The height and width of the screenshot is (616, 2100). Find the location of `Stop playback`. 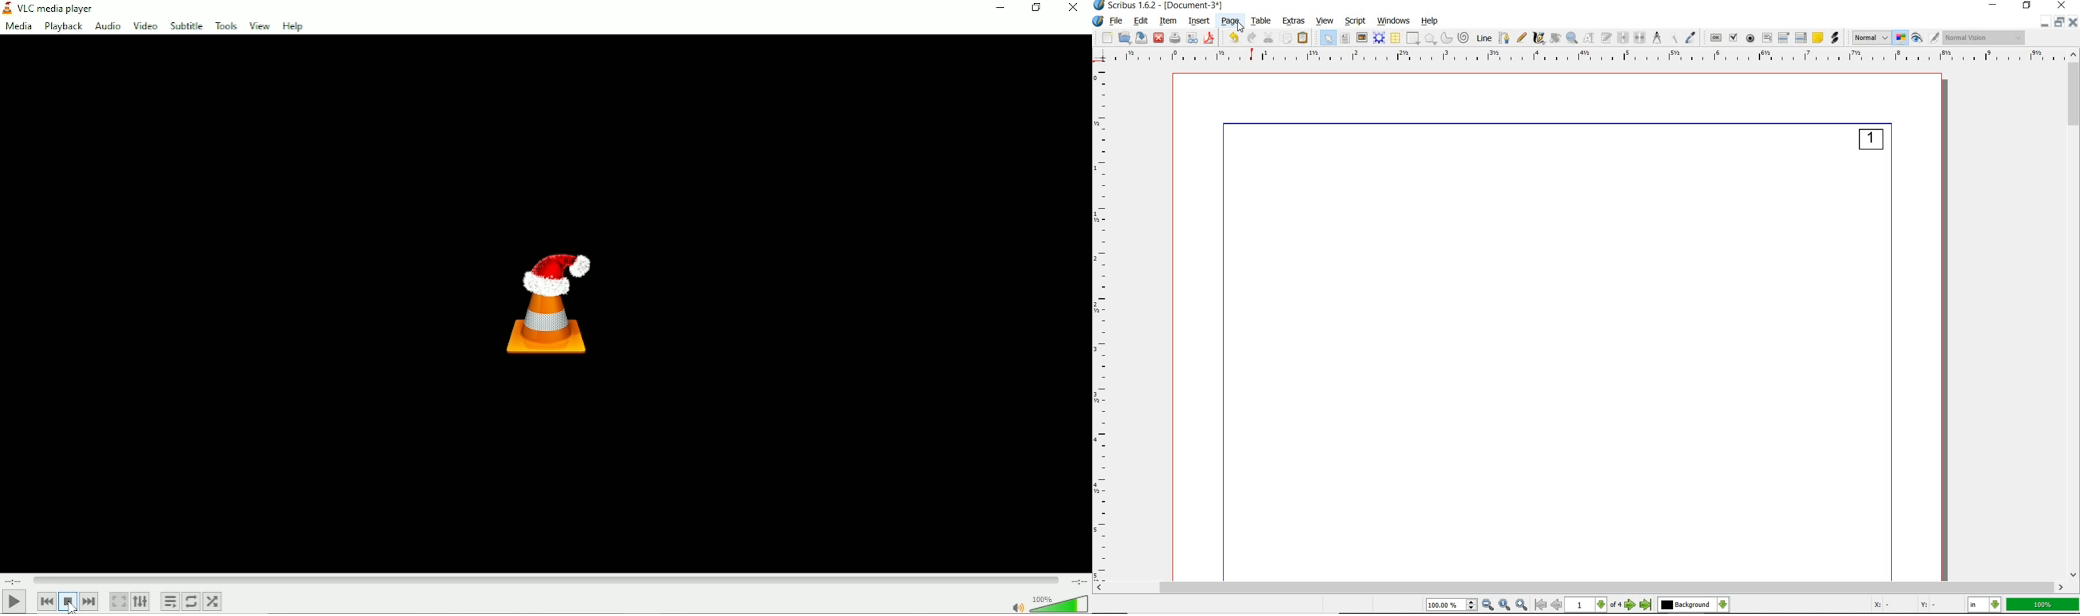

Stop playback is located at coordinates (66, 602).